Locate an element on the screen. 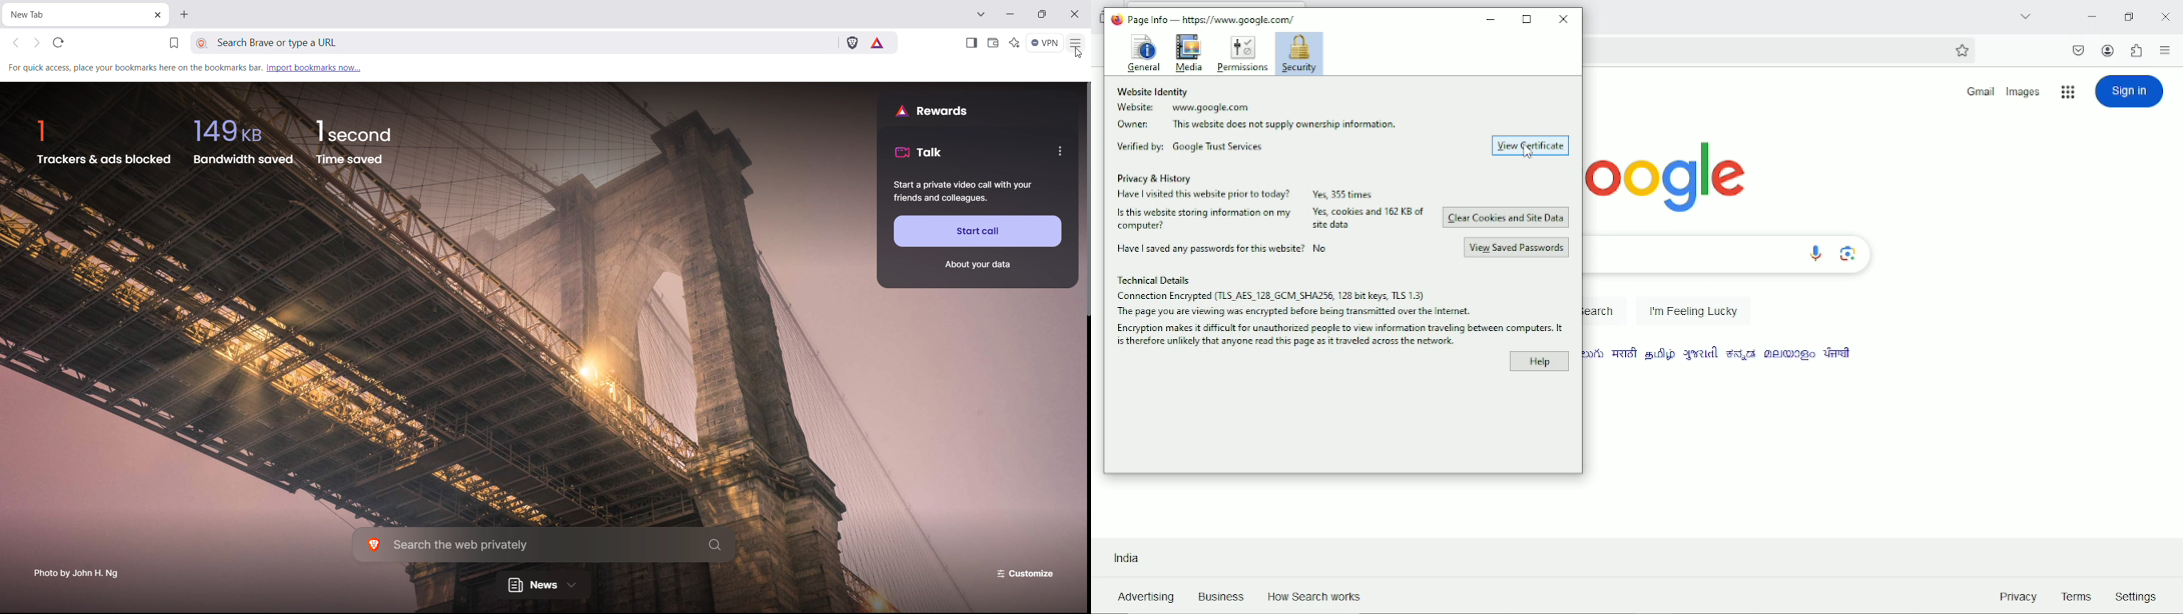 The height and width of the screenshot is (616, 2184). Help is located at coordinates (1540, 361).